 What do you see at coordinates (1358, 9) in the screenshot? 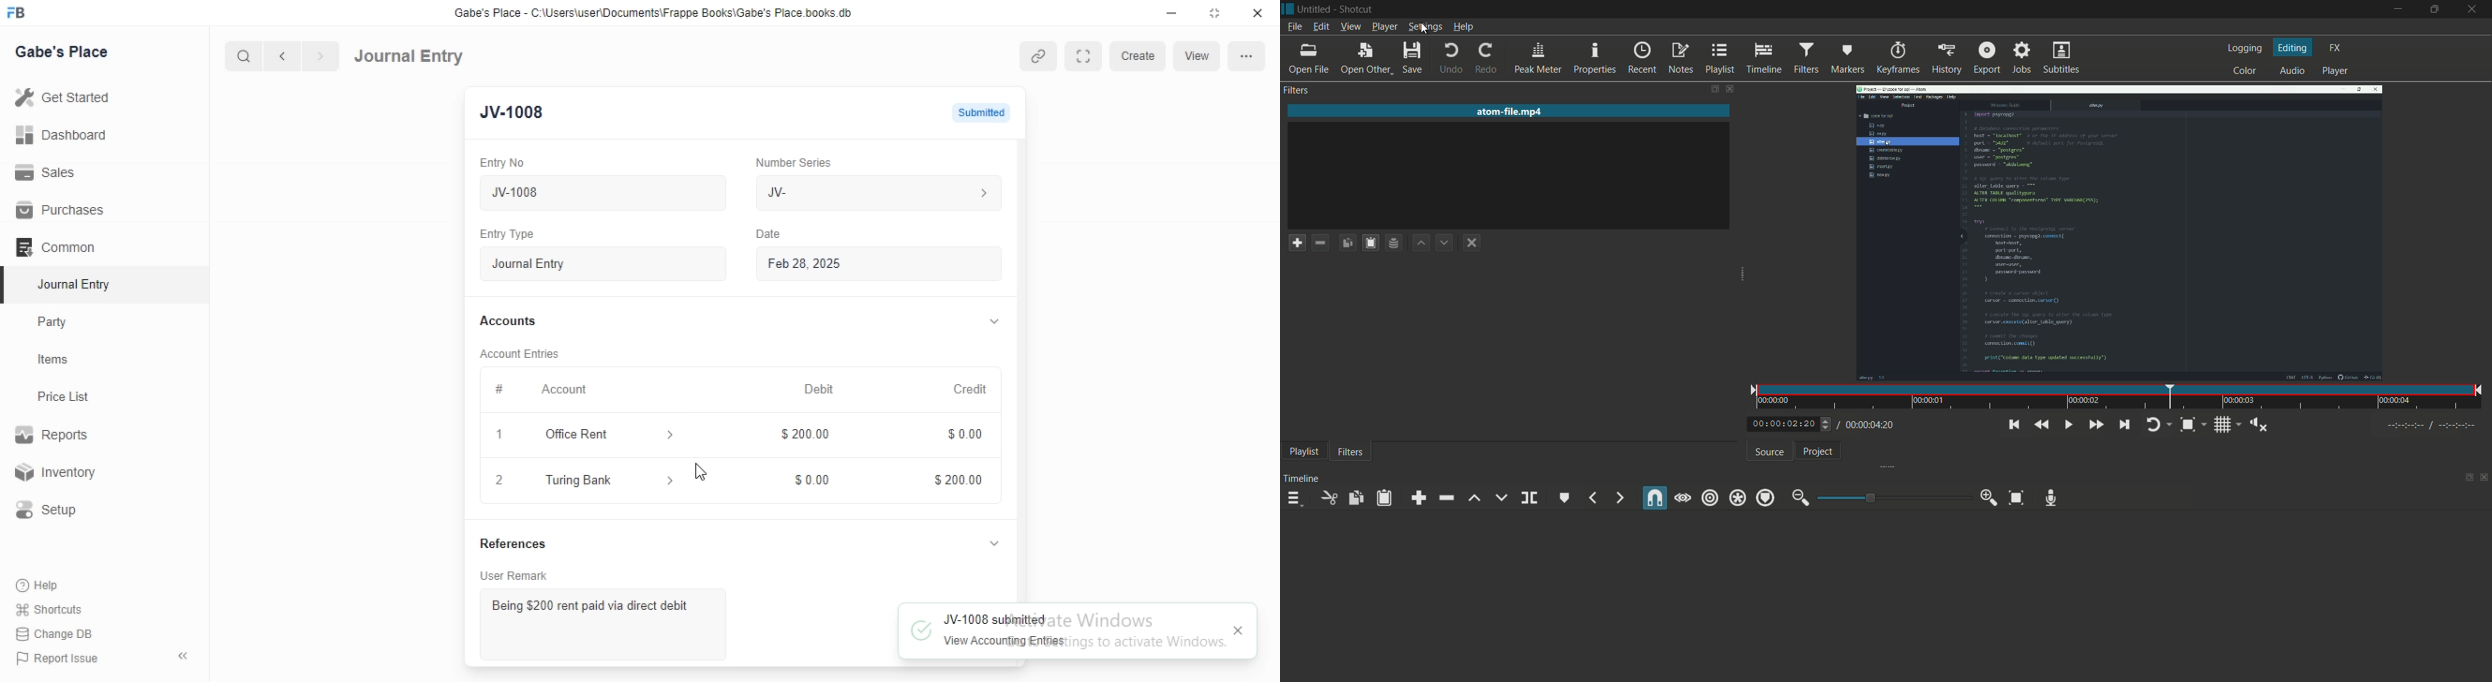
I see `app name` at bounding box center [1358, 9].